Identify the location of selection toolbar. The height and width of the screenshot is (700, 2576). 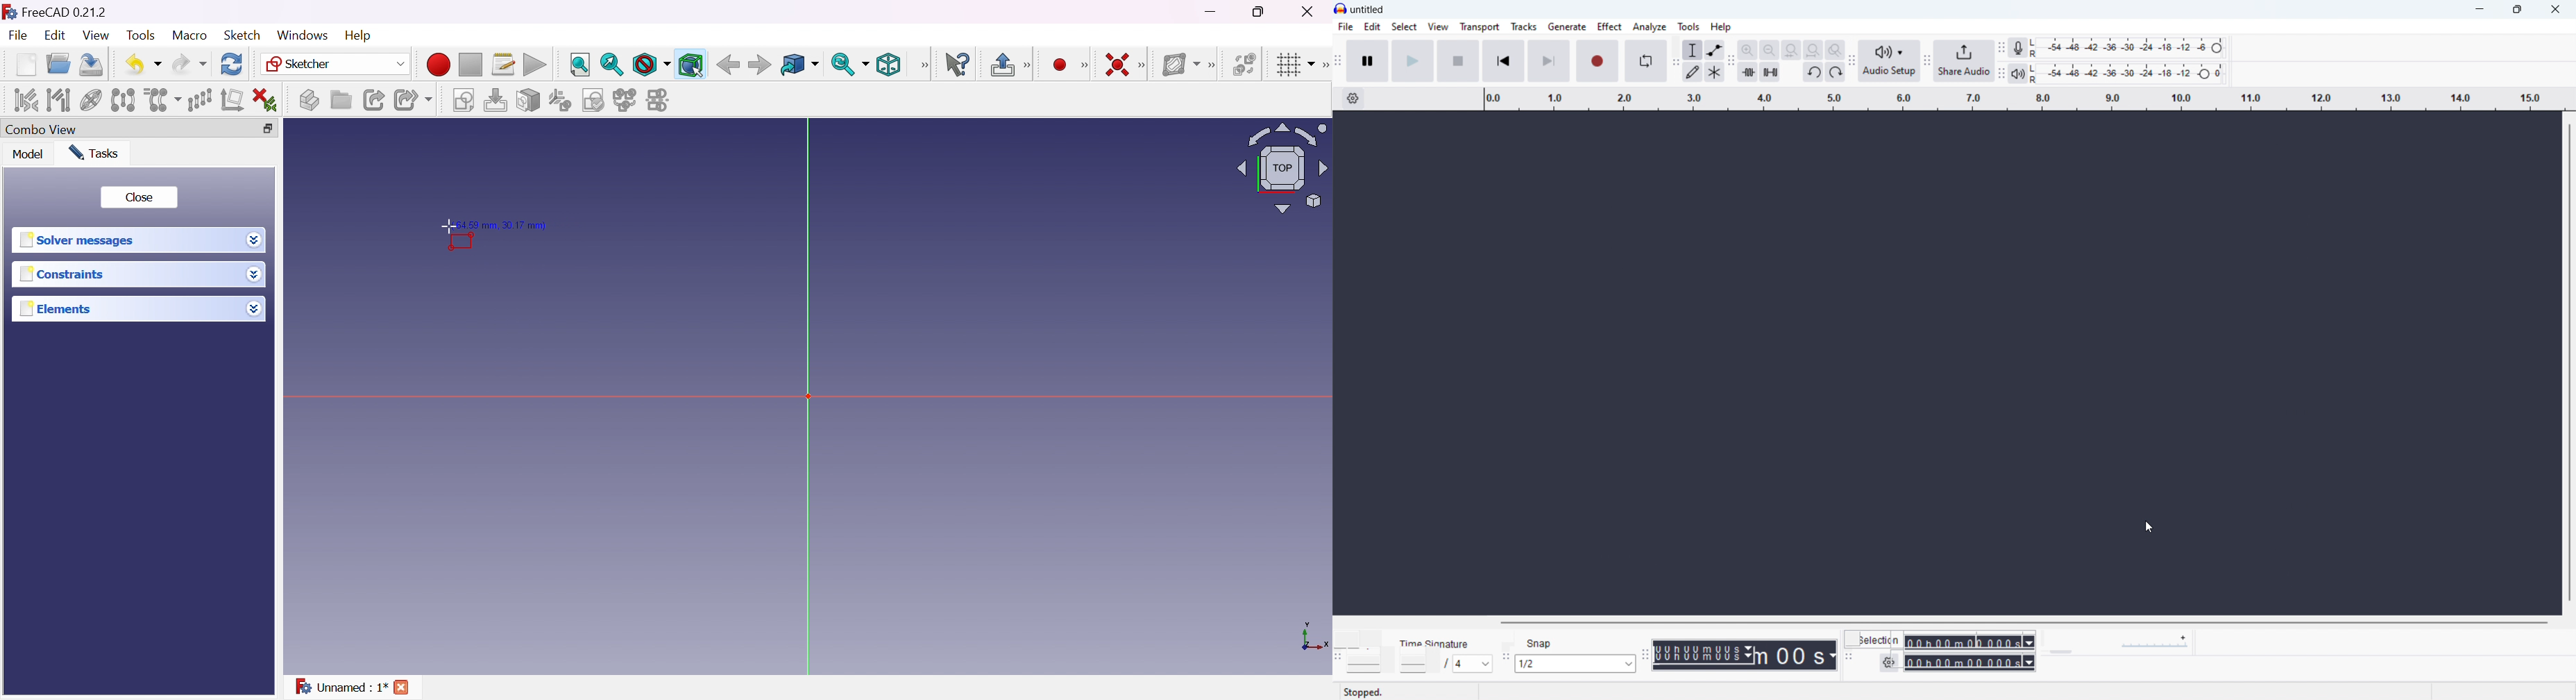
(1849, 656).